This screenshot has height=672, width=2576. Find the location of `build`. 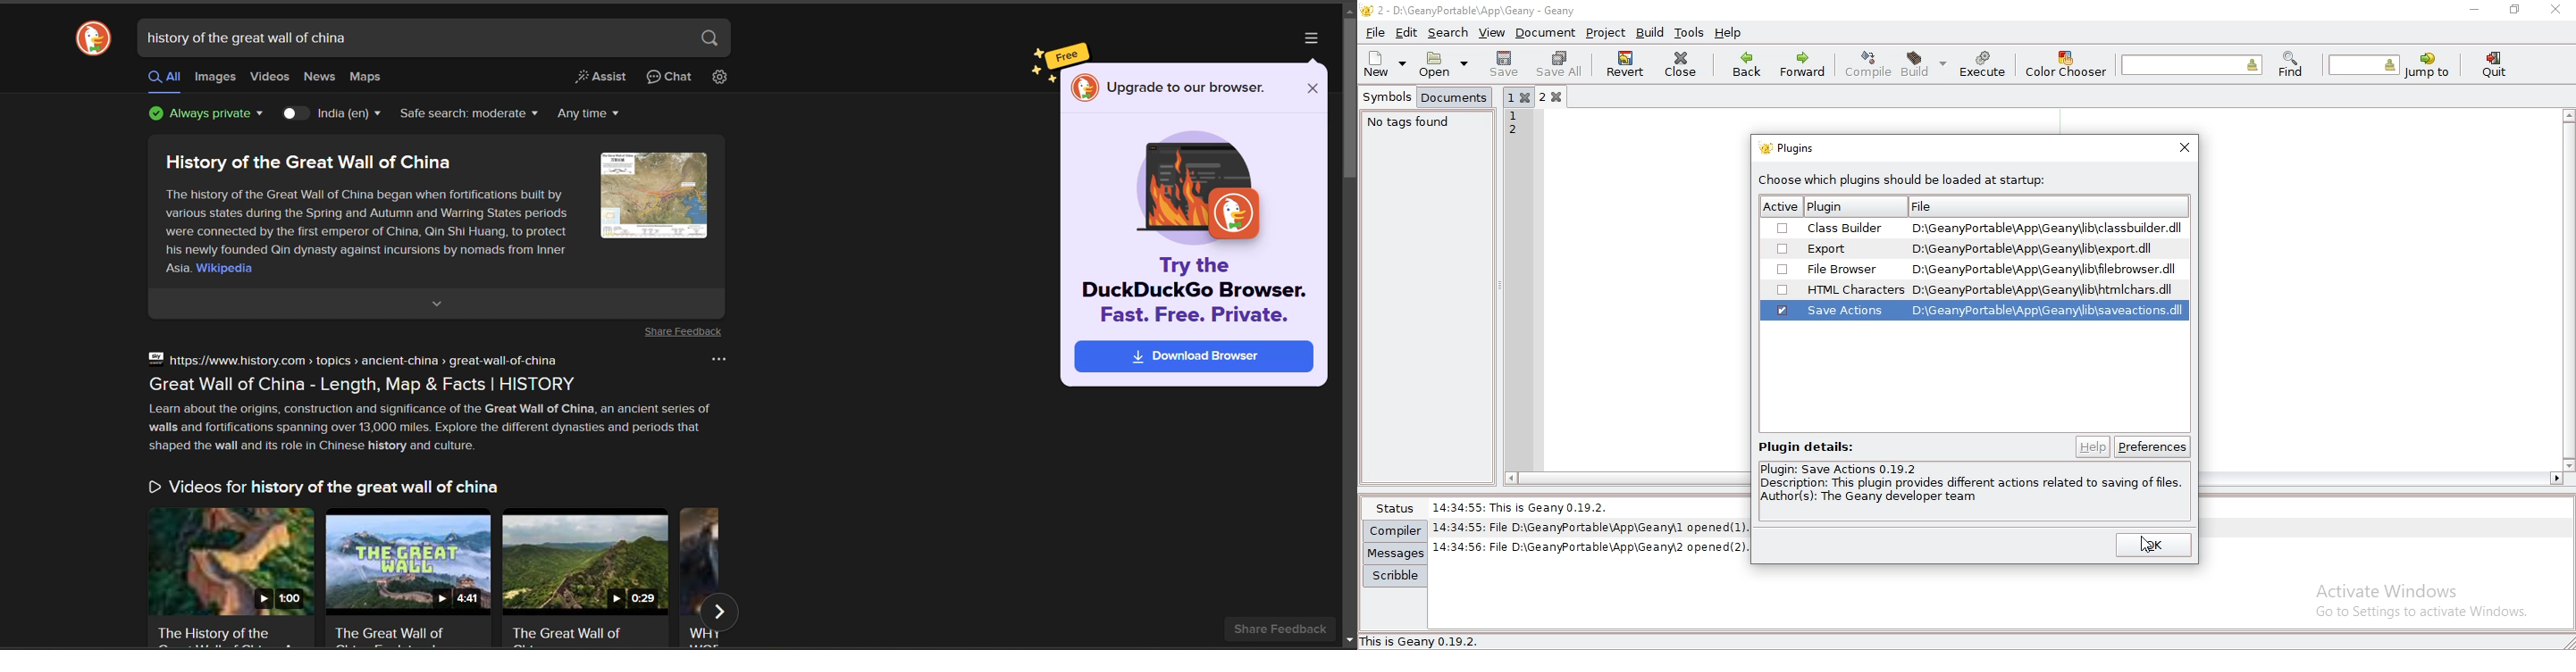

build is located at coordinates (1921, 63).